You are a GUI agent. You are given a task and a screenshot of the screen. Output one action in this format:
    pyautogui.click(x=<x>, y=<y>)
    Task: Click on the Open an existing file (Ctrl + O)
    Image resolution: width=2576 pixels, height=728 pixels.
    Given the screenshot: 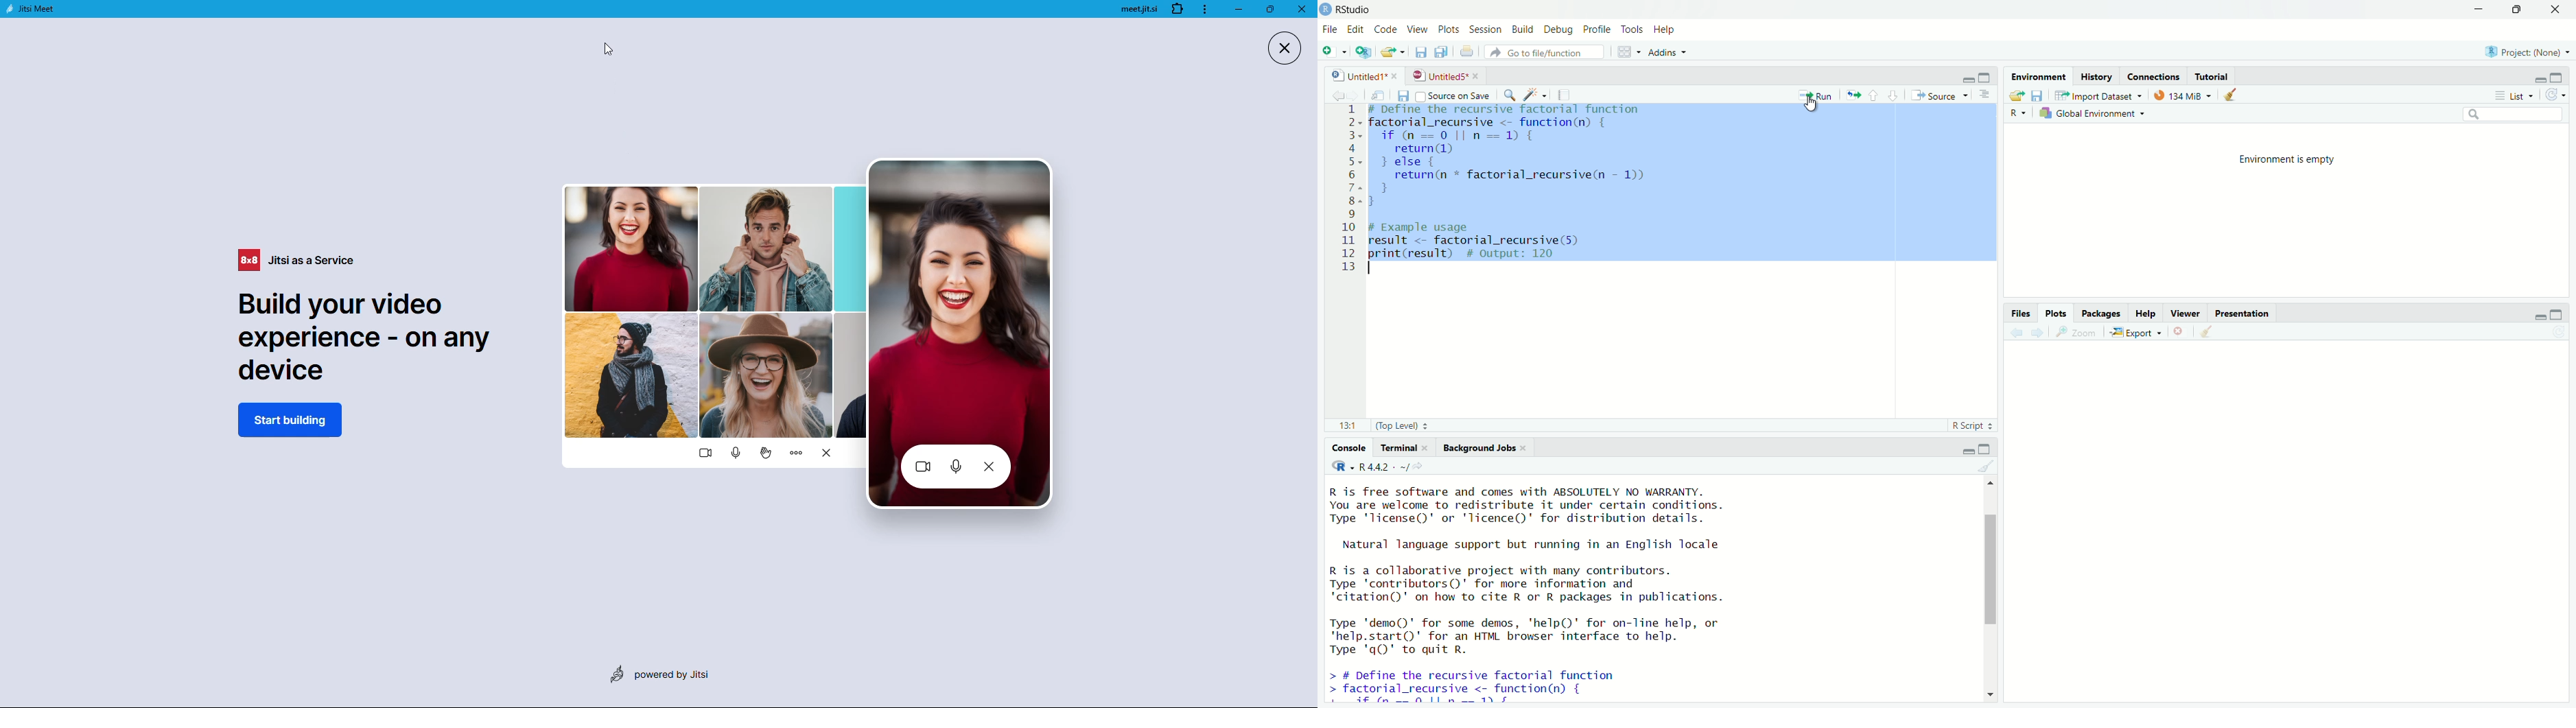 What is the action you would take?
    pyautogui.click(x=1393, y=54)
    